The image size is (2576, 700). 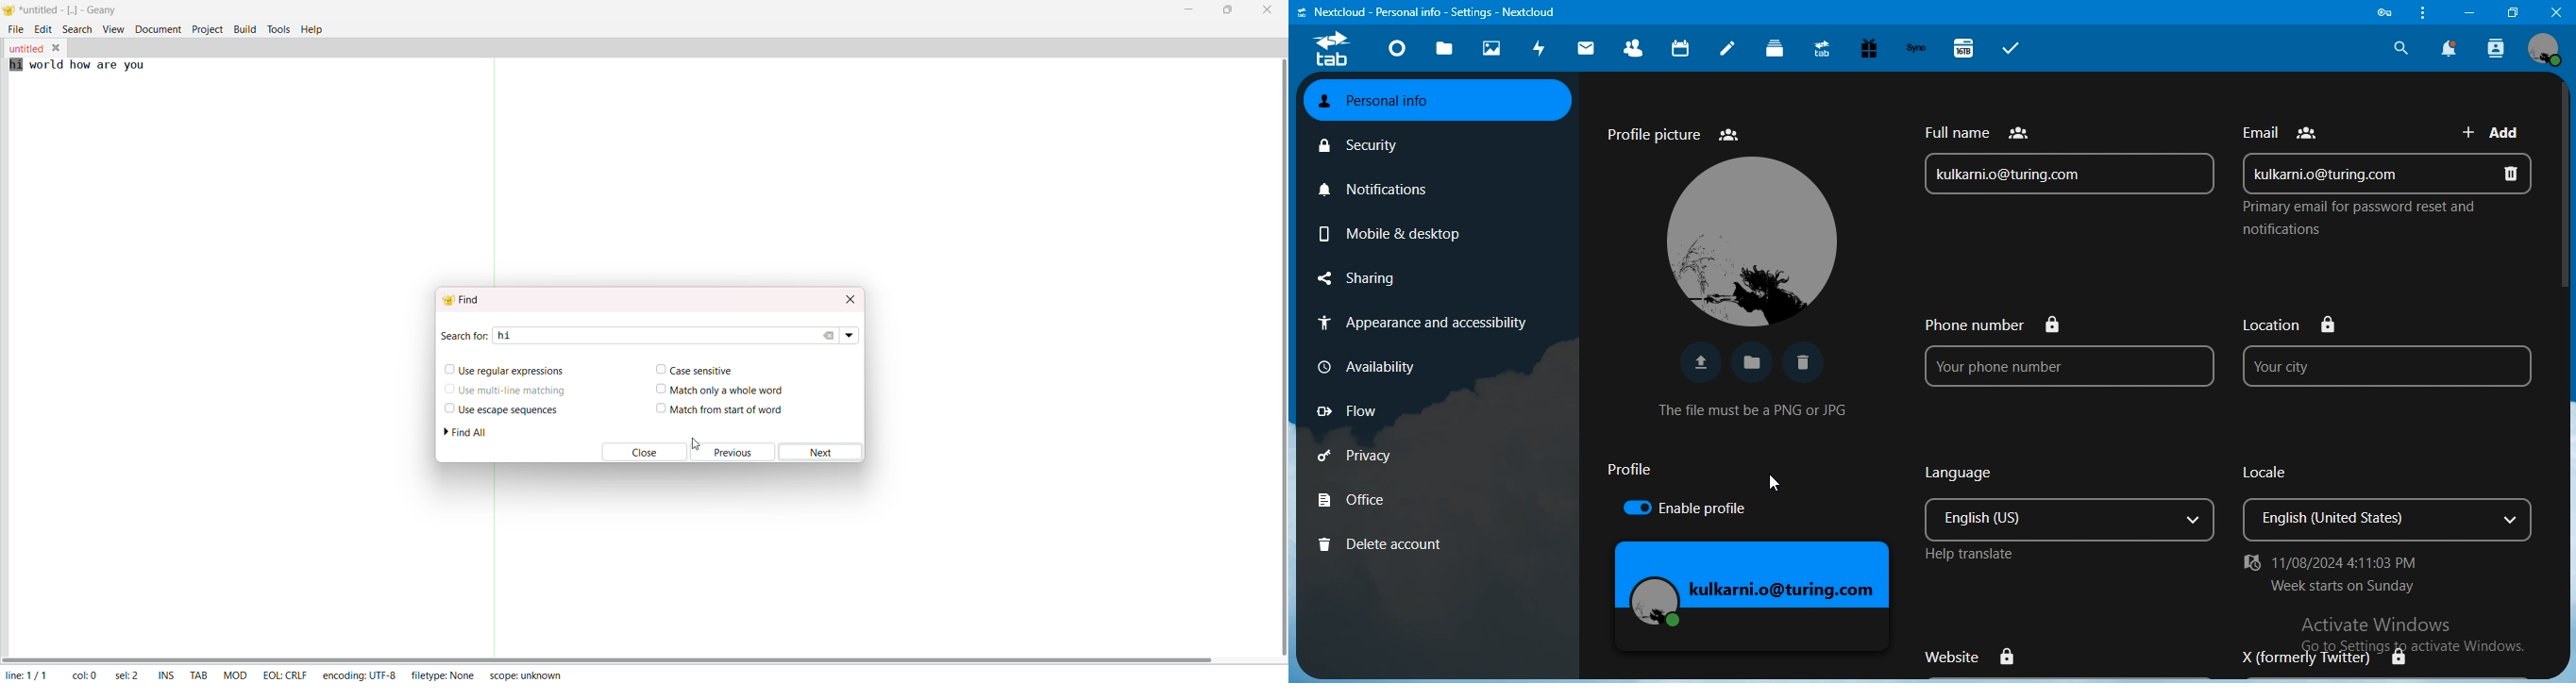 I want to click on notes, so click(x=1728, y=48).